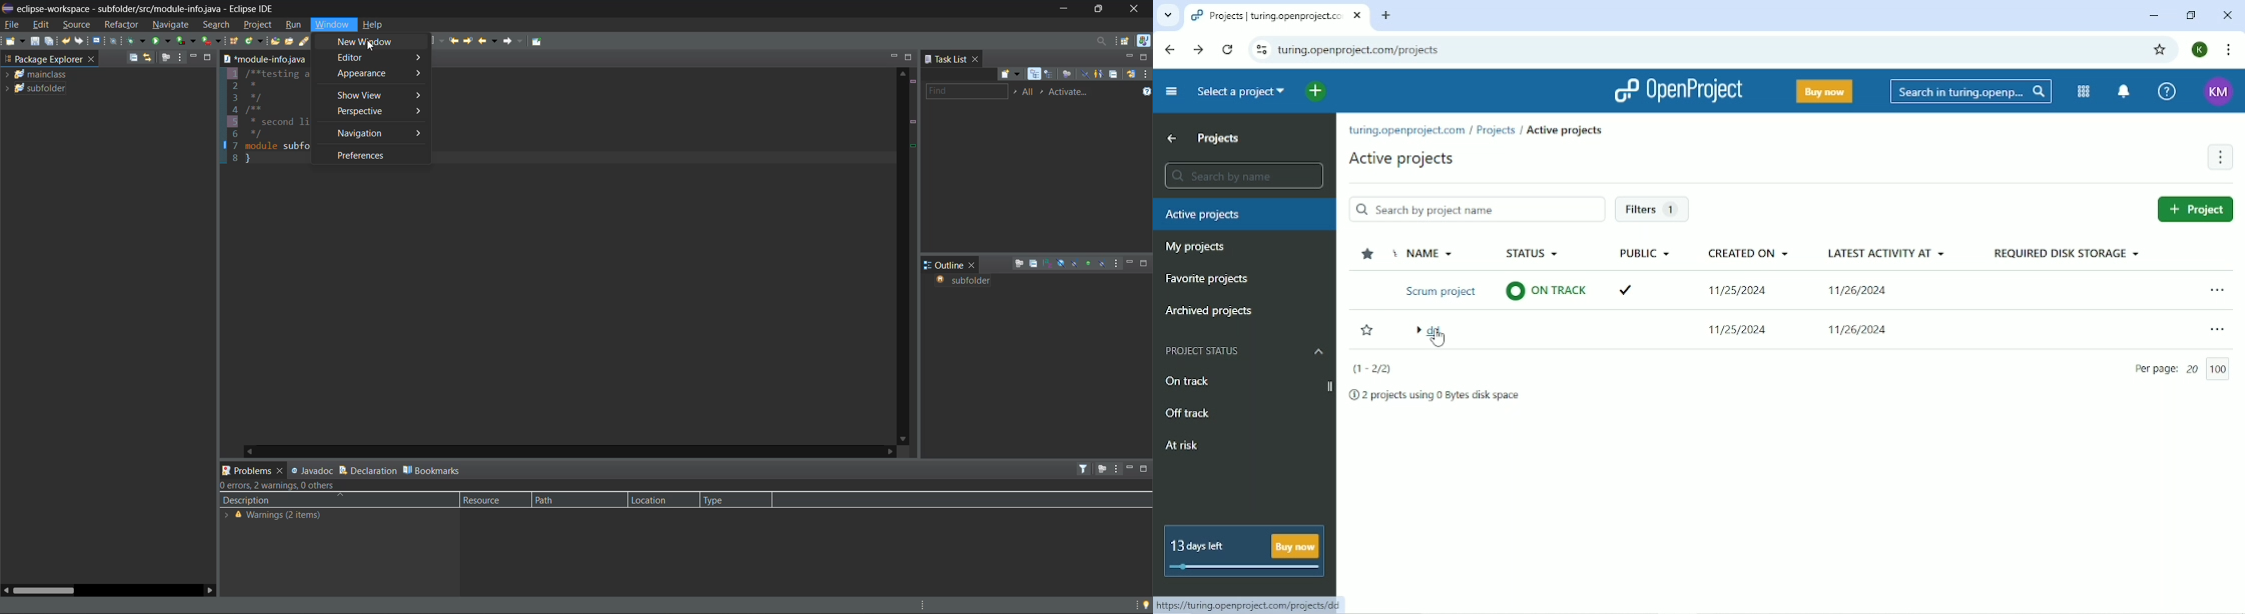  Describe the element at coordinates (78, 41) in the screenshot. I see `redo` at that location.